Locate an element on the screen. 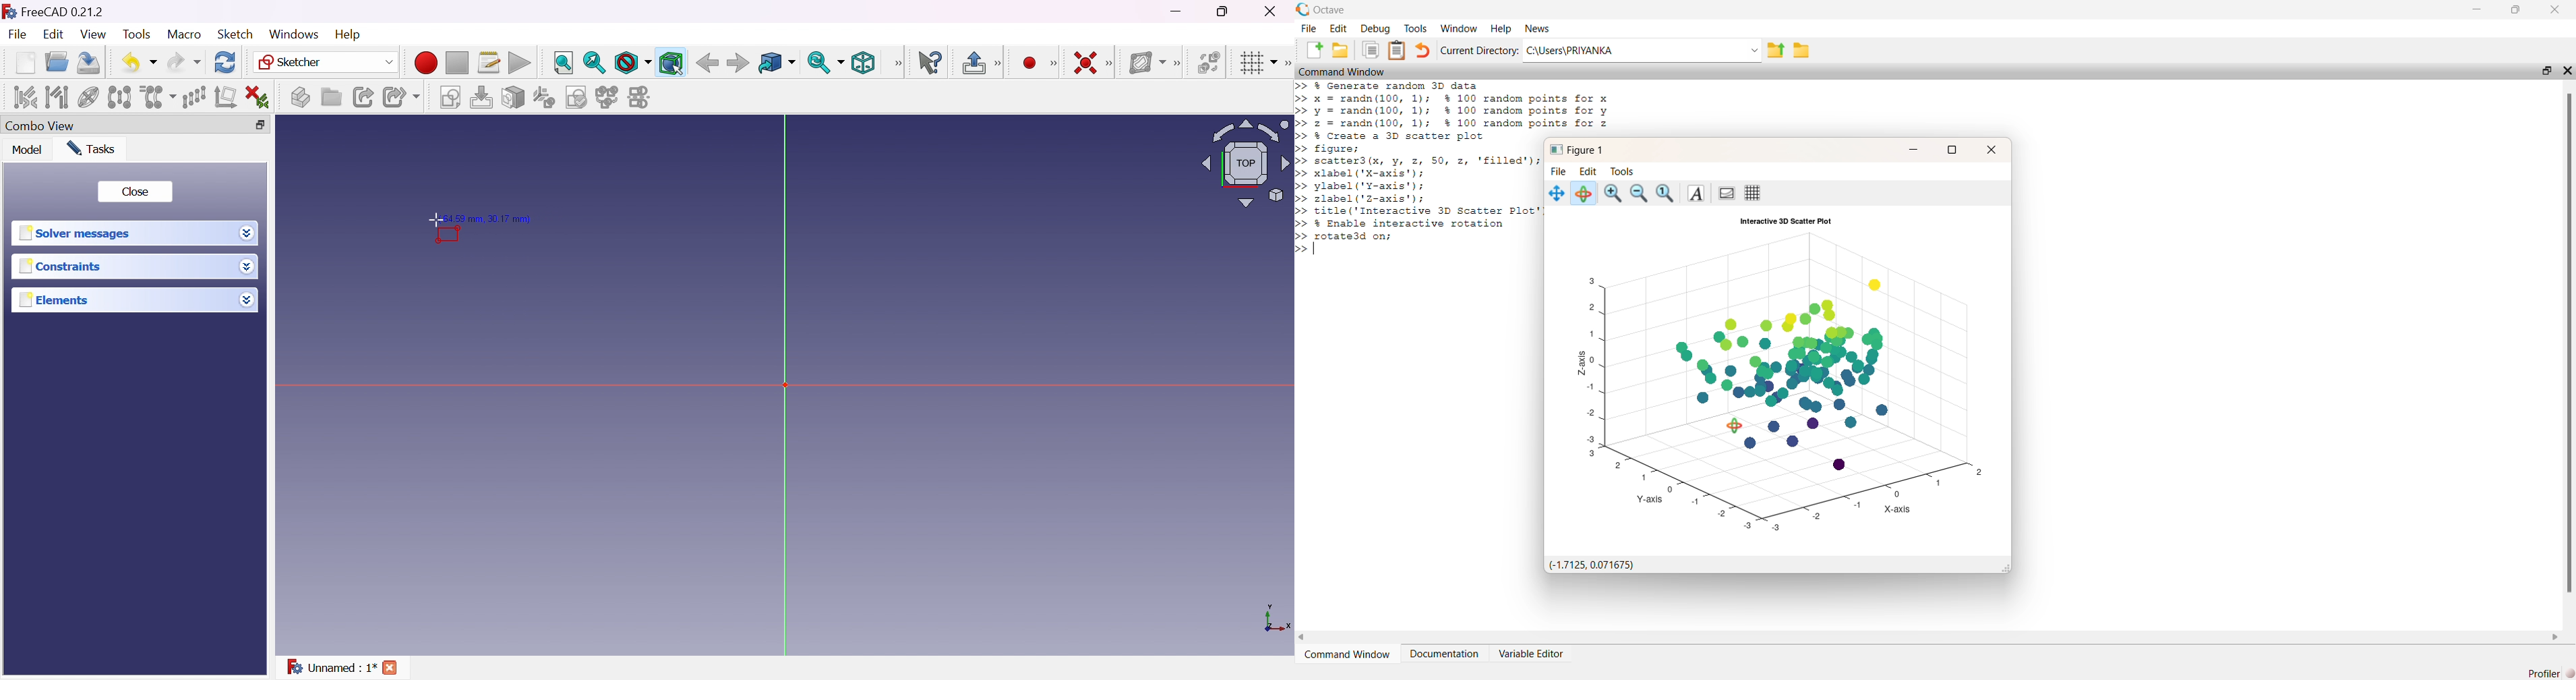  Forward is located at coordinates (738, 63).